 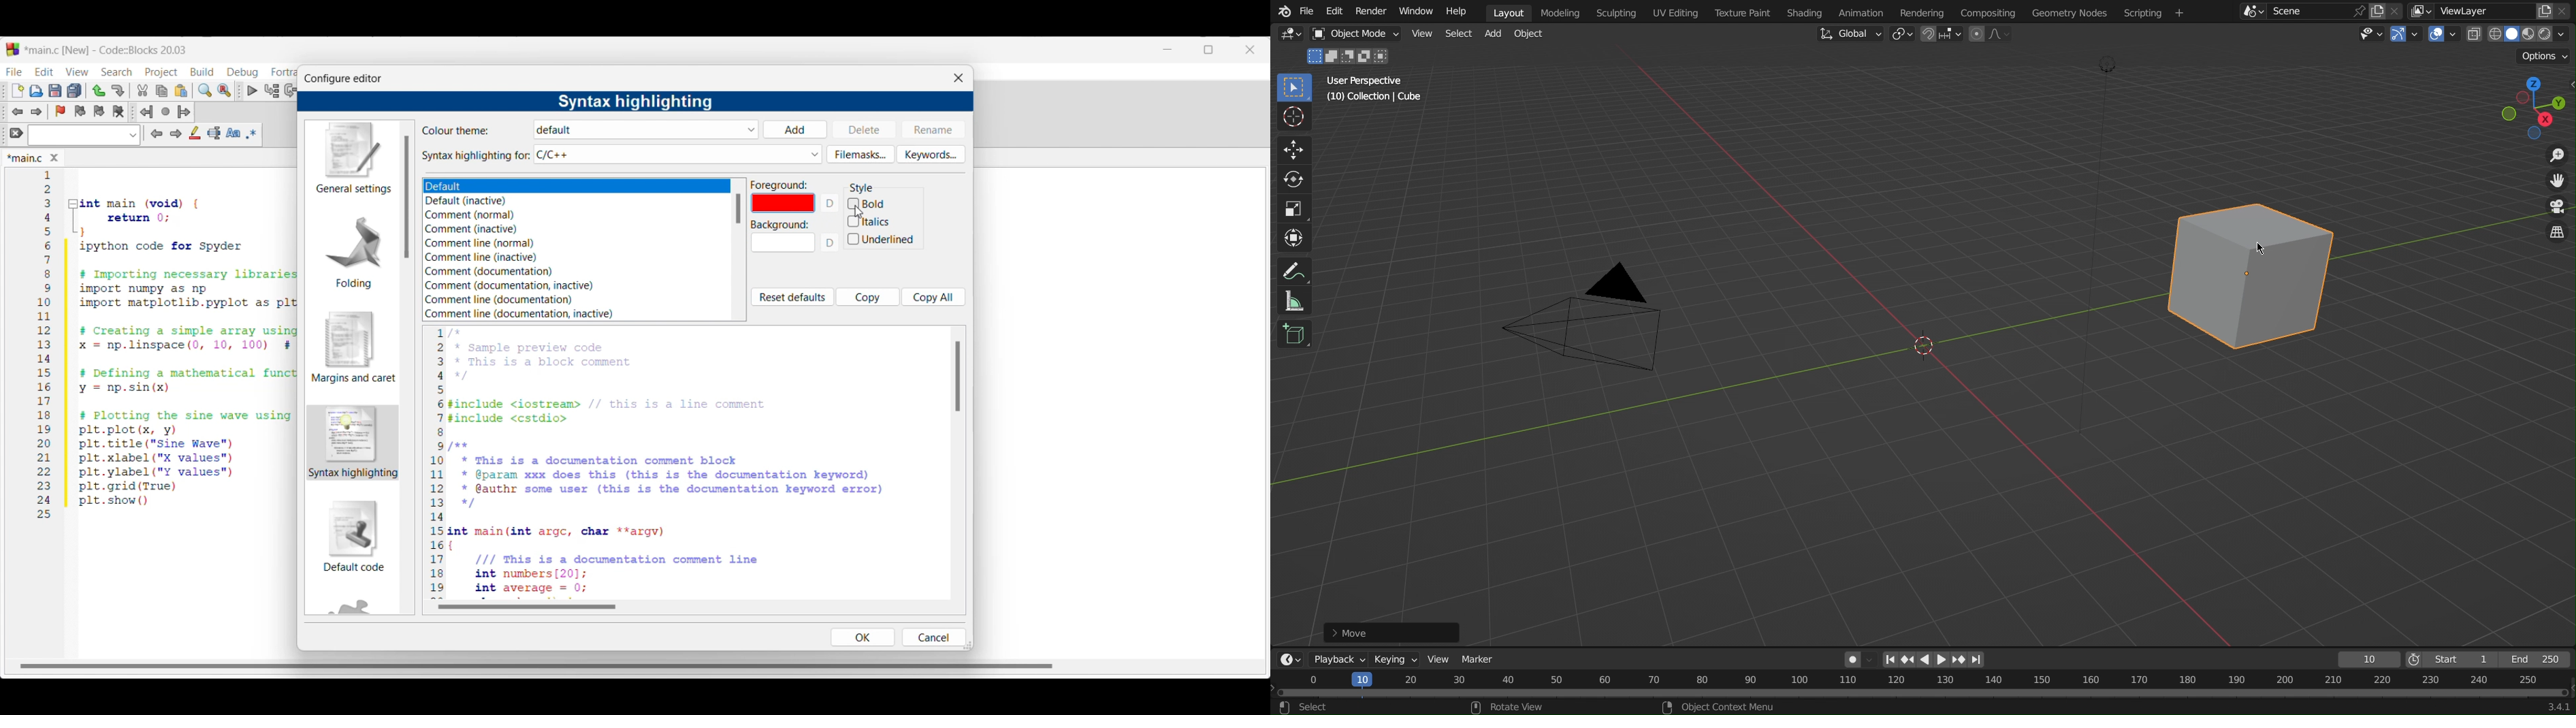 What do you see at coordinates (79, 111) in the screenshot?
I see `Previous bookmark` at bounding box center [79, 111].